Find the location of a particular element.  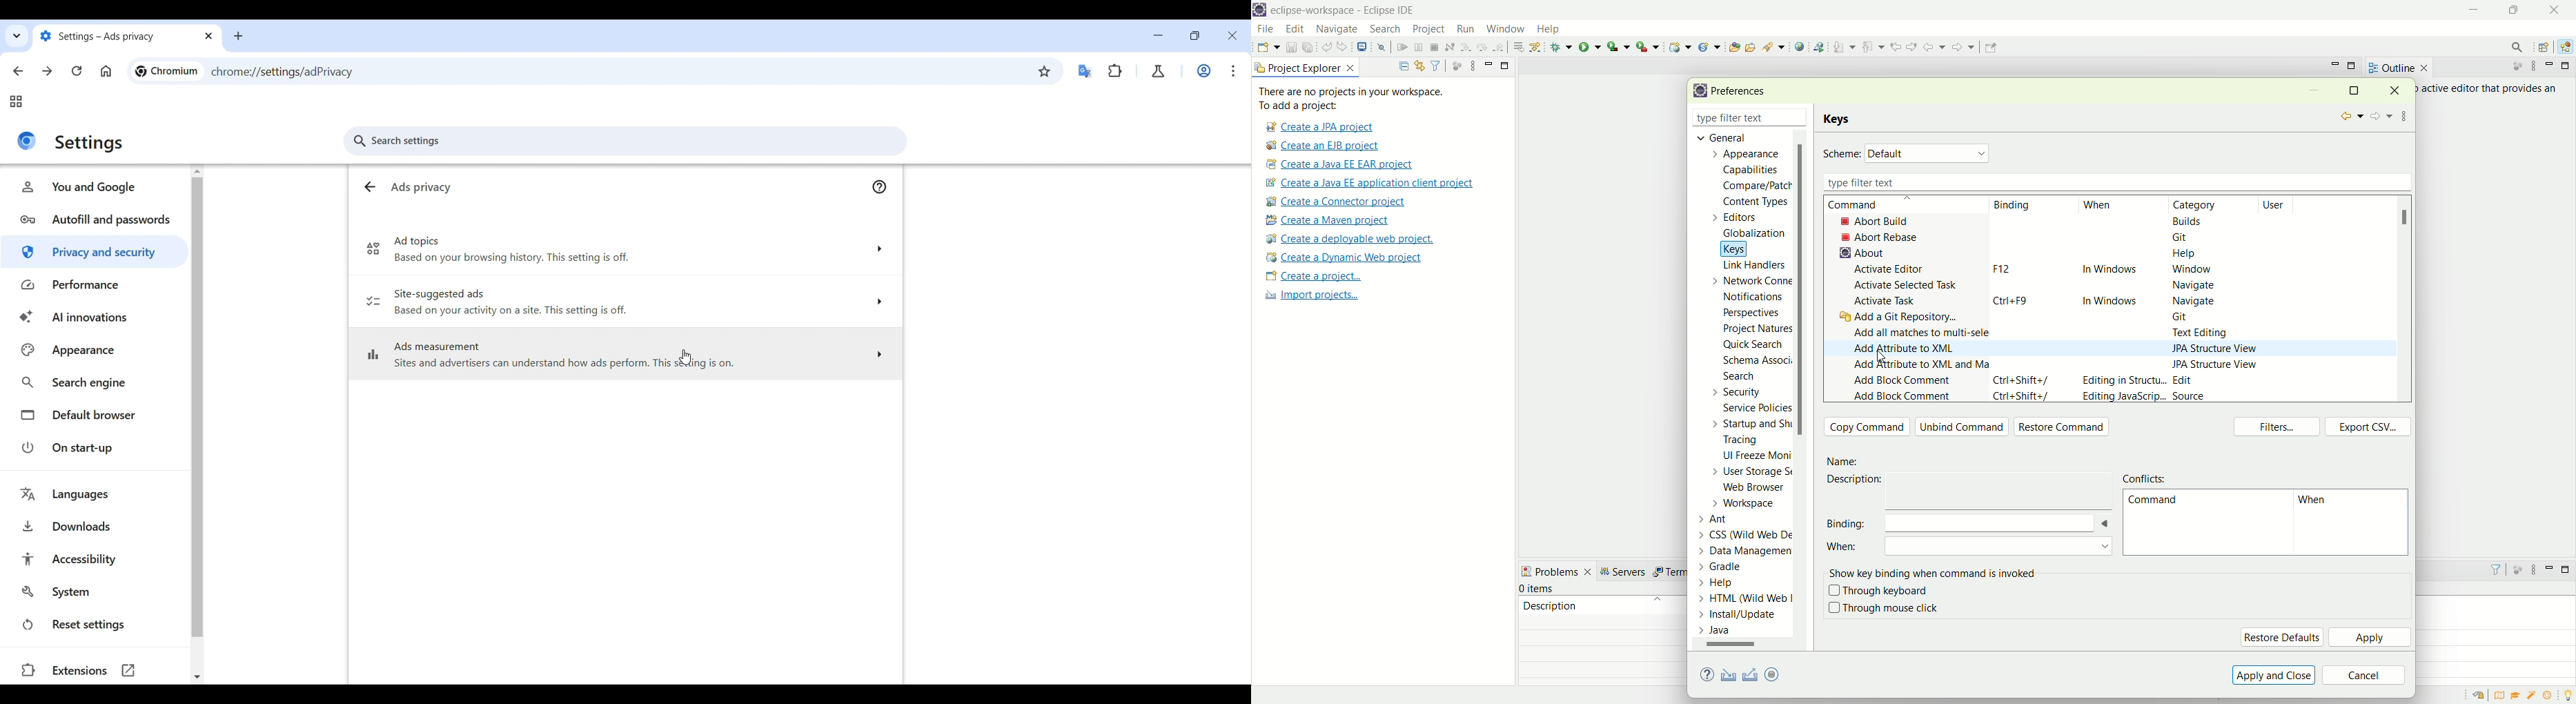

oomph preference is located at coordinates (1774, 674).